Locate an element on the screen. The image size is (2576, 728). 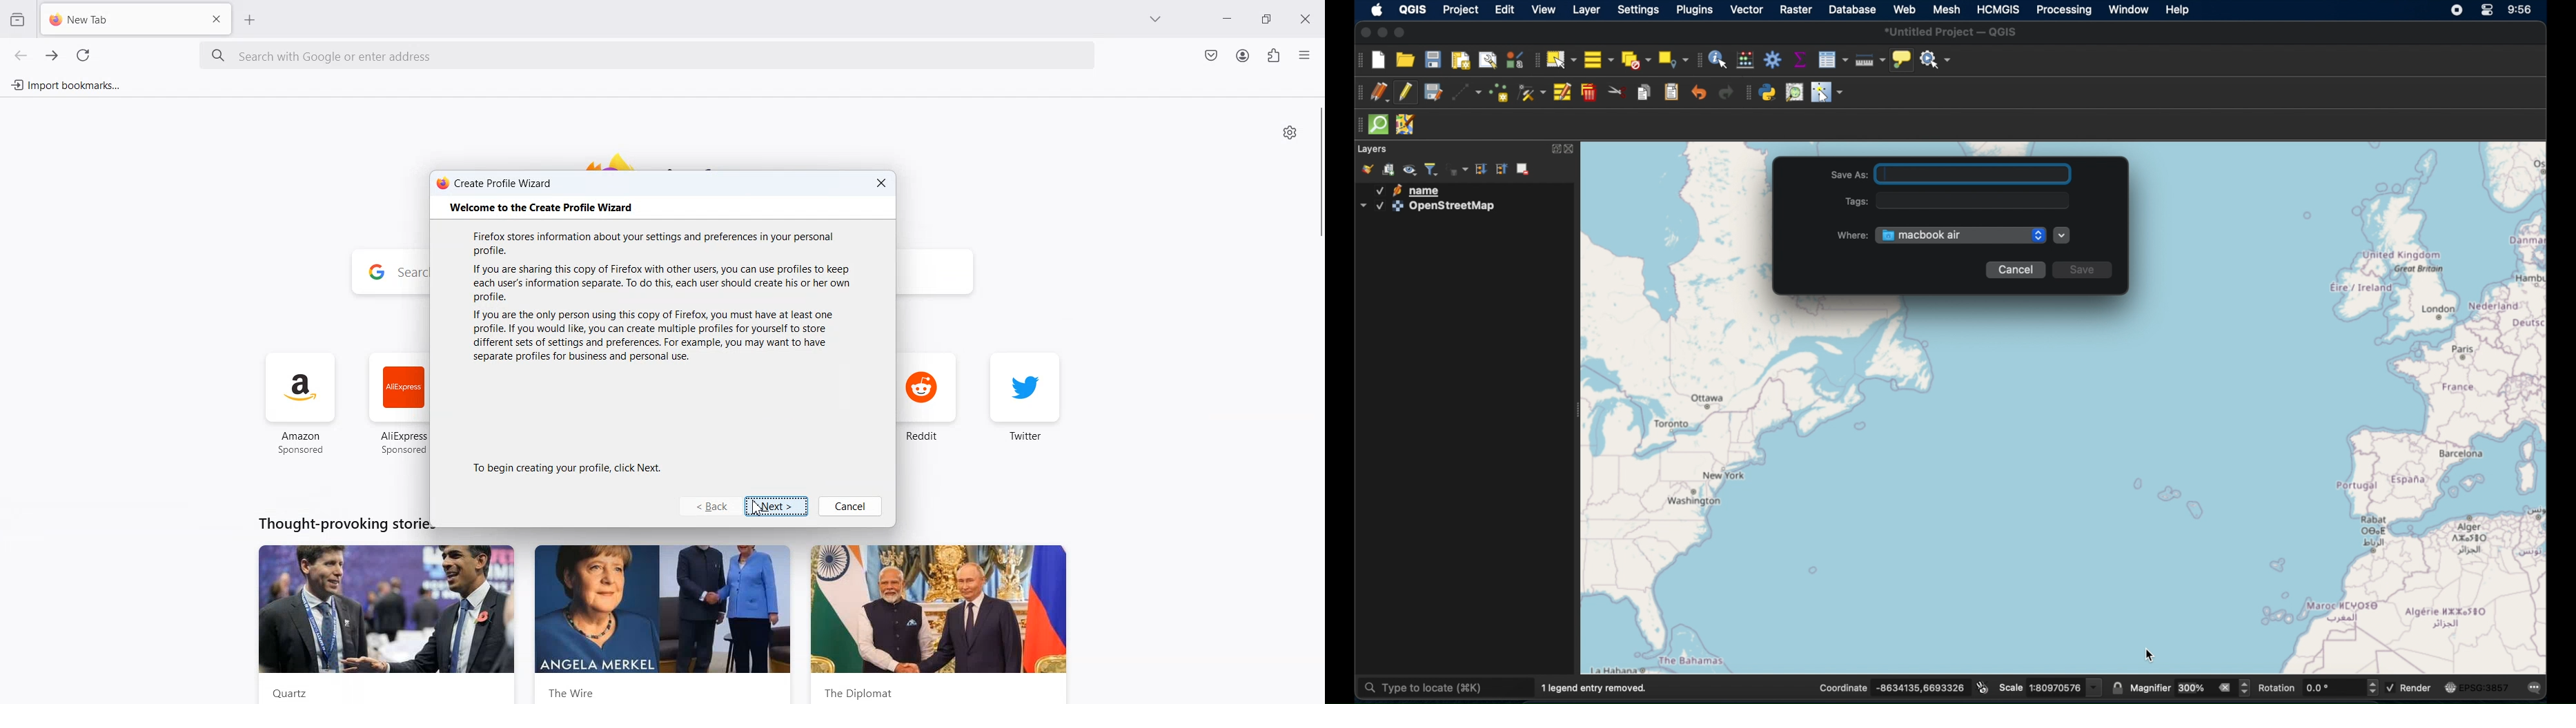
magnifier is located at coordinates (2191, 687).